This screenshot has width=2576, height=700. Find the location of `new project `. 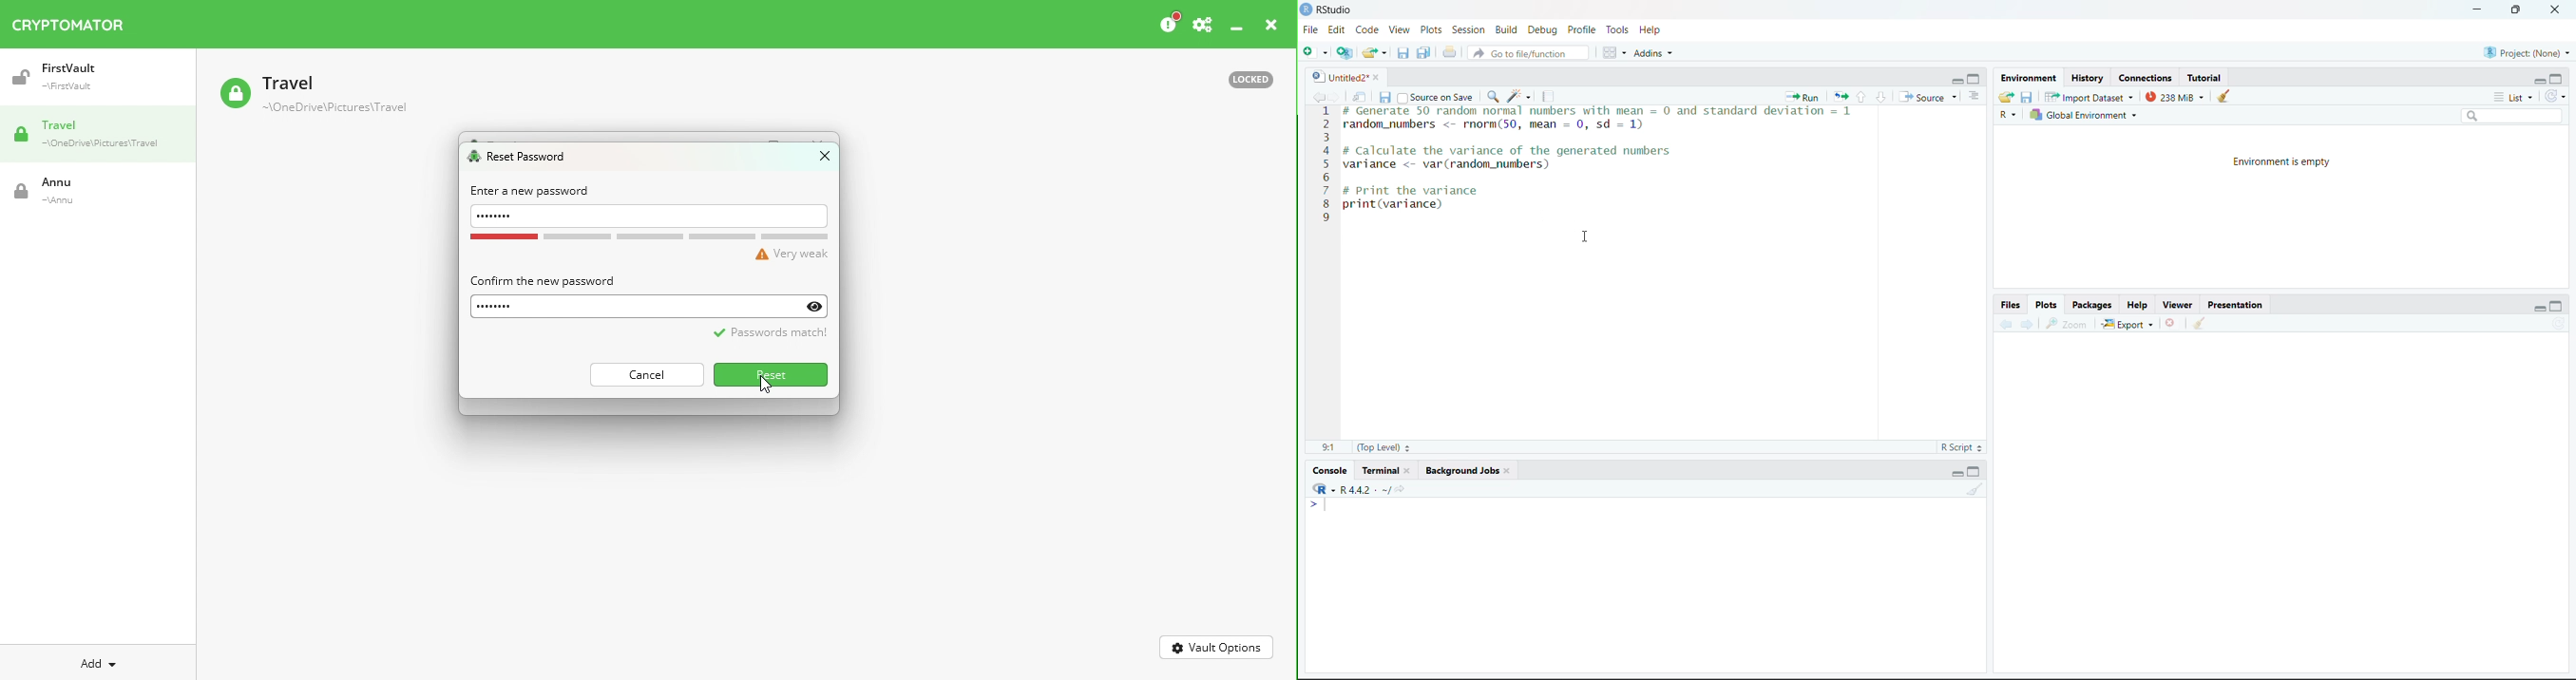

new project  is located at coordinates (1345, 53).